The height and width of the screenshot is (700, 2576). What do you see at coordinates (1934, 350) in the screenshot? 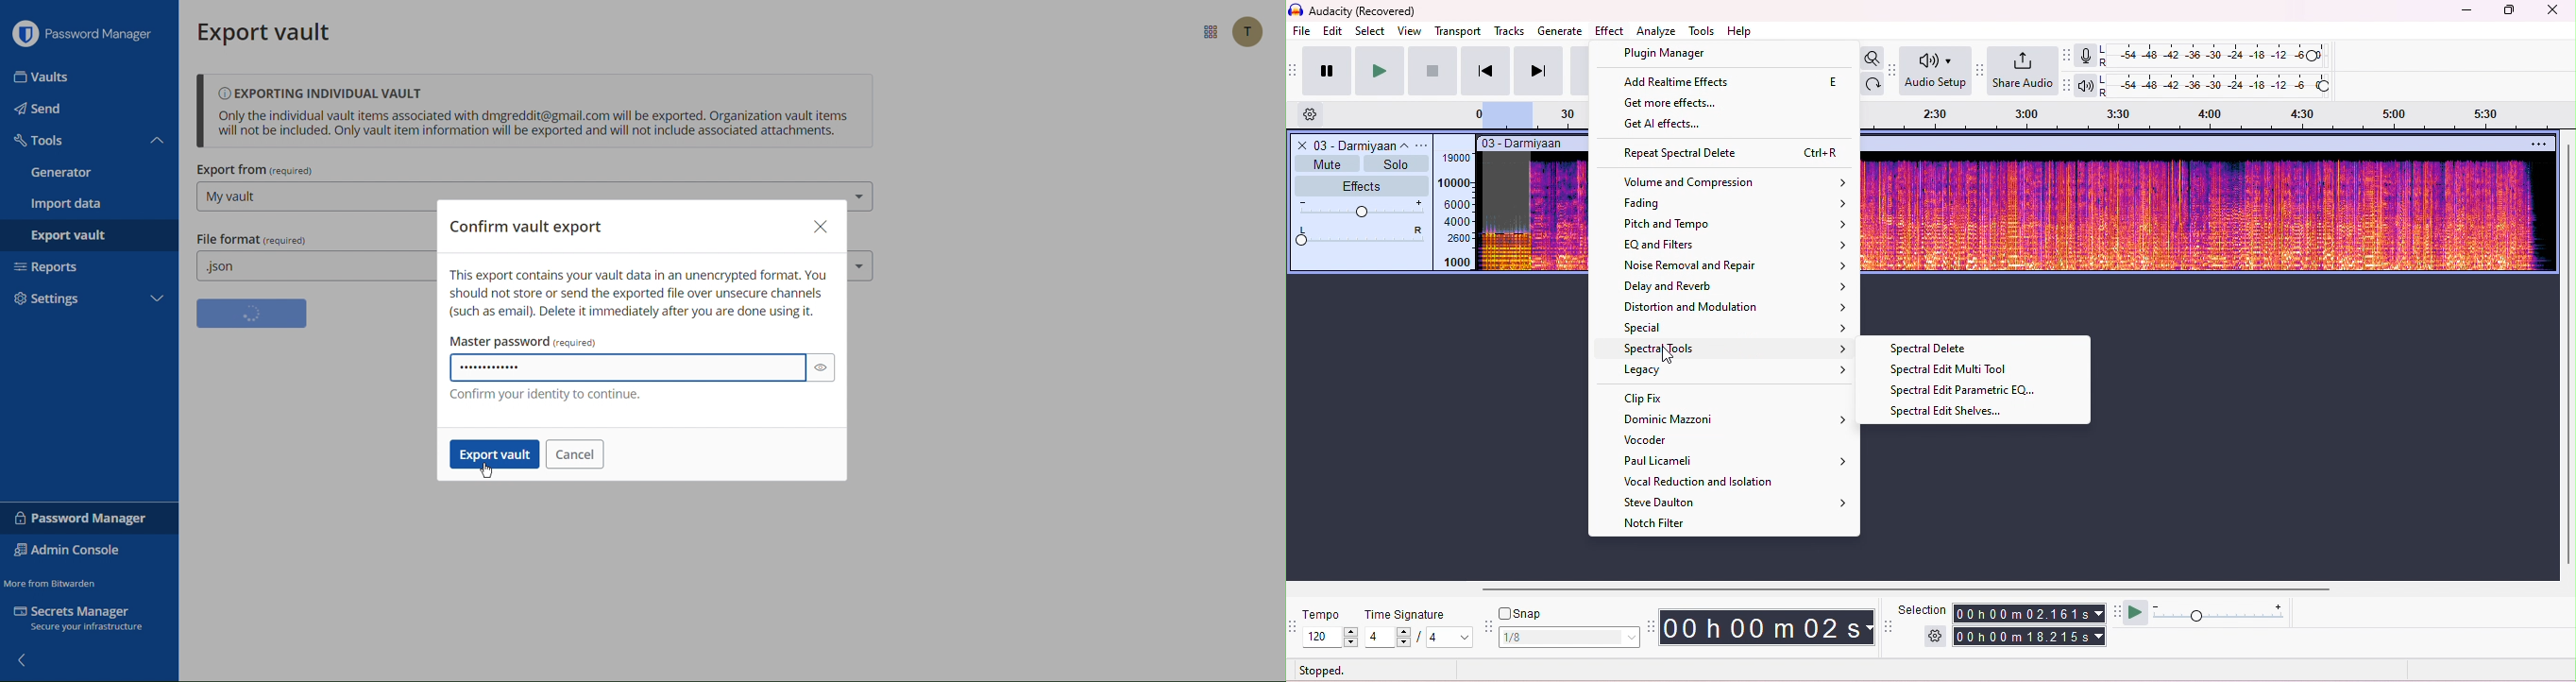
I see `spectral delete` at bounding box center [1934, 350].